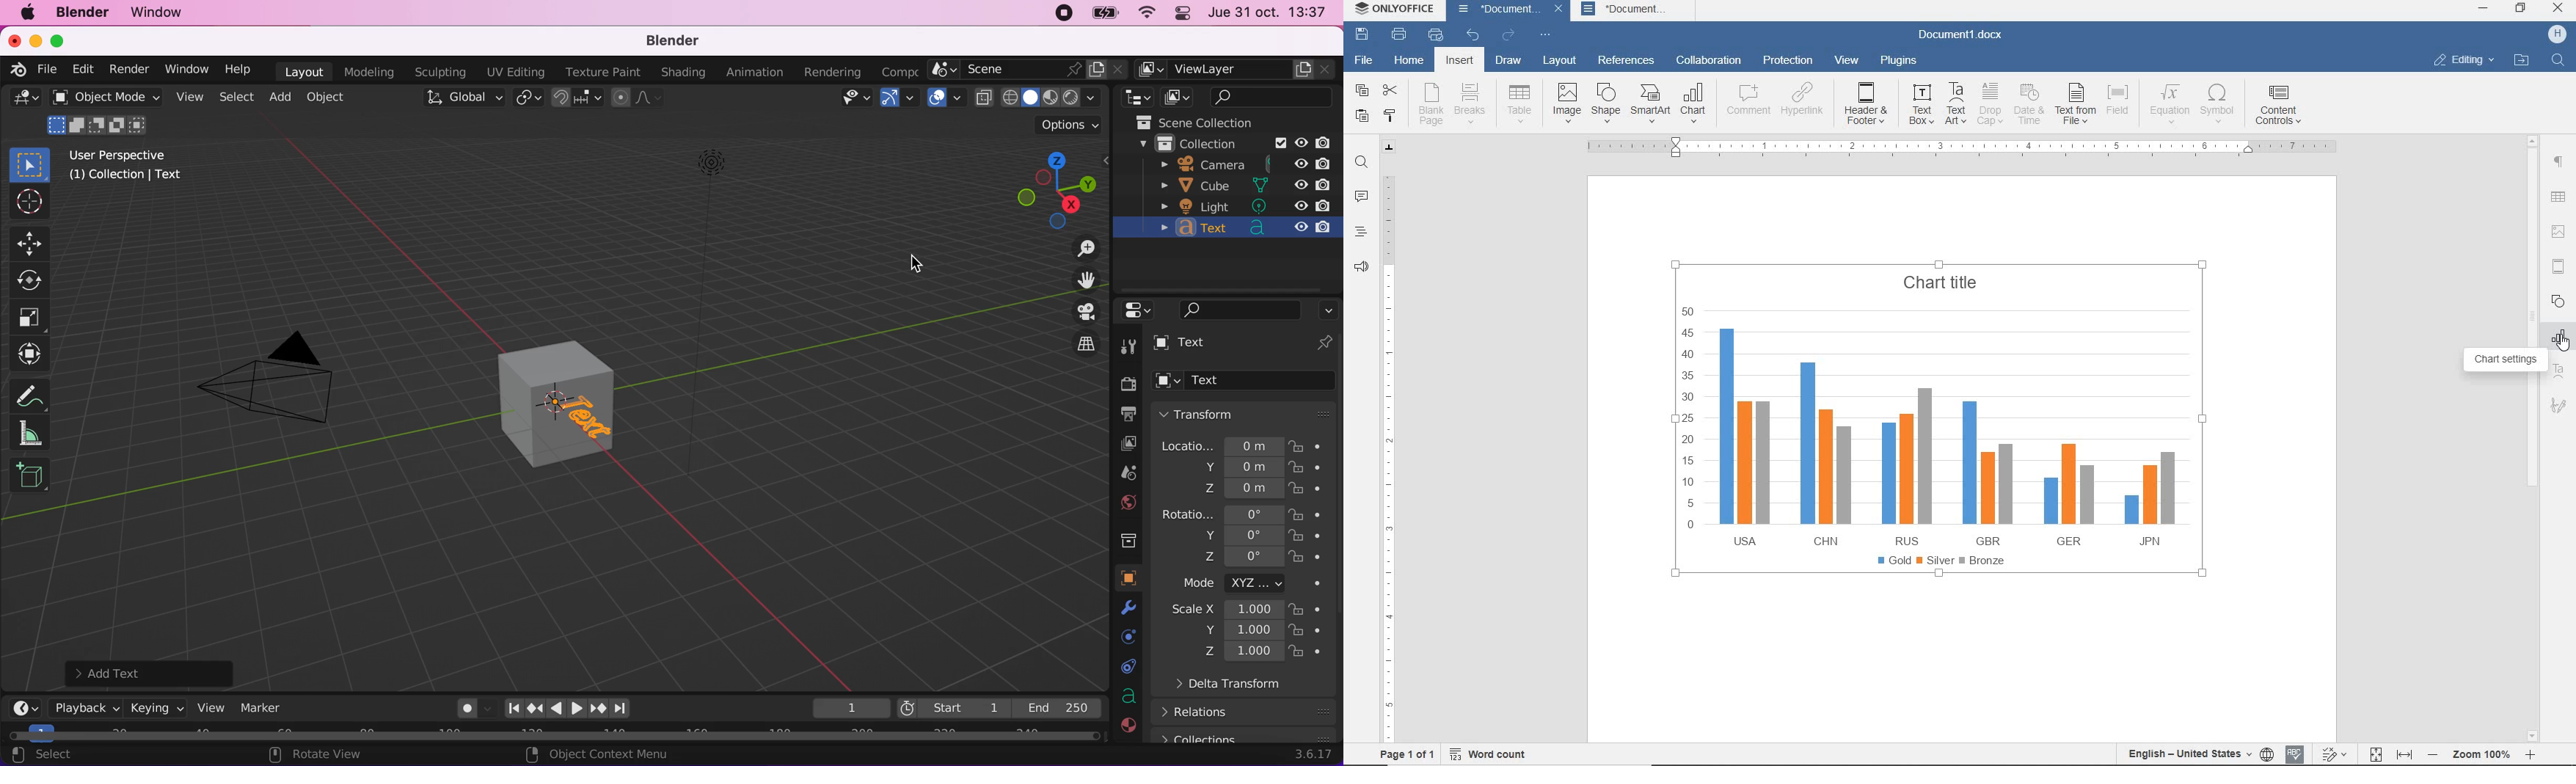 This screenshot has height=784, width=2576. Describe the element at coordinates (2558, 301) in the screenshot. I see `shape` at that location.